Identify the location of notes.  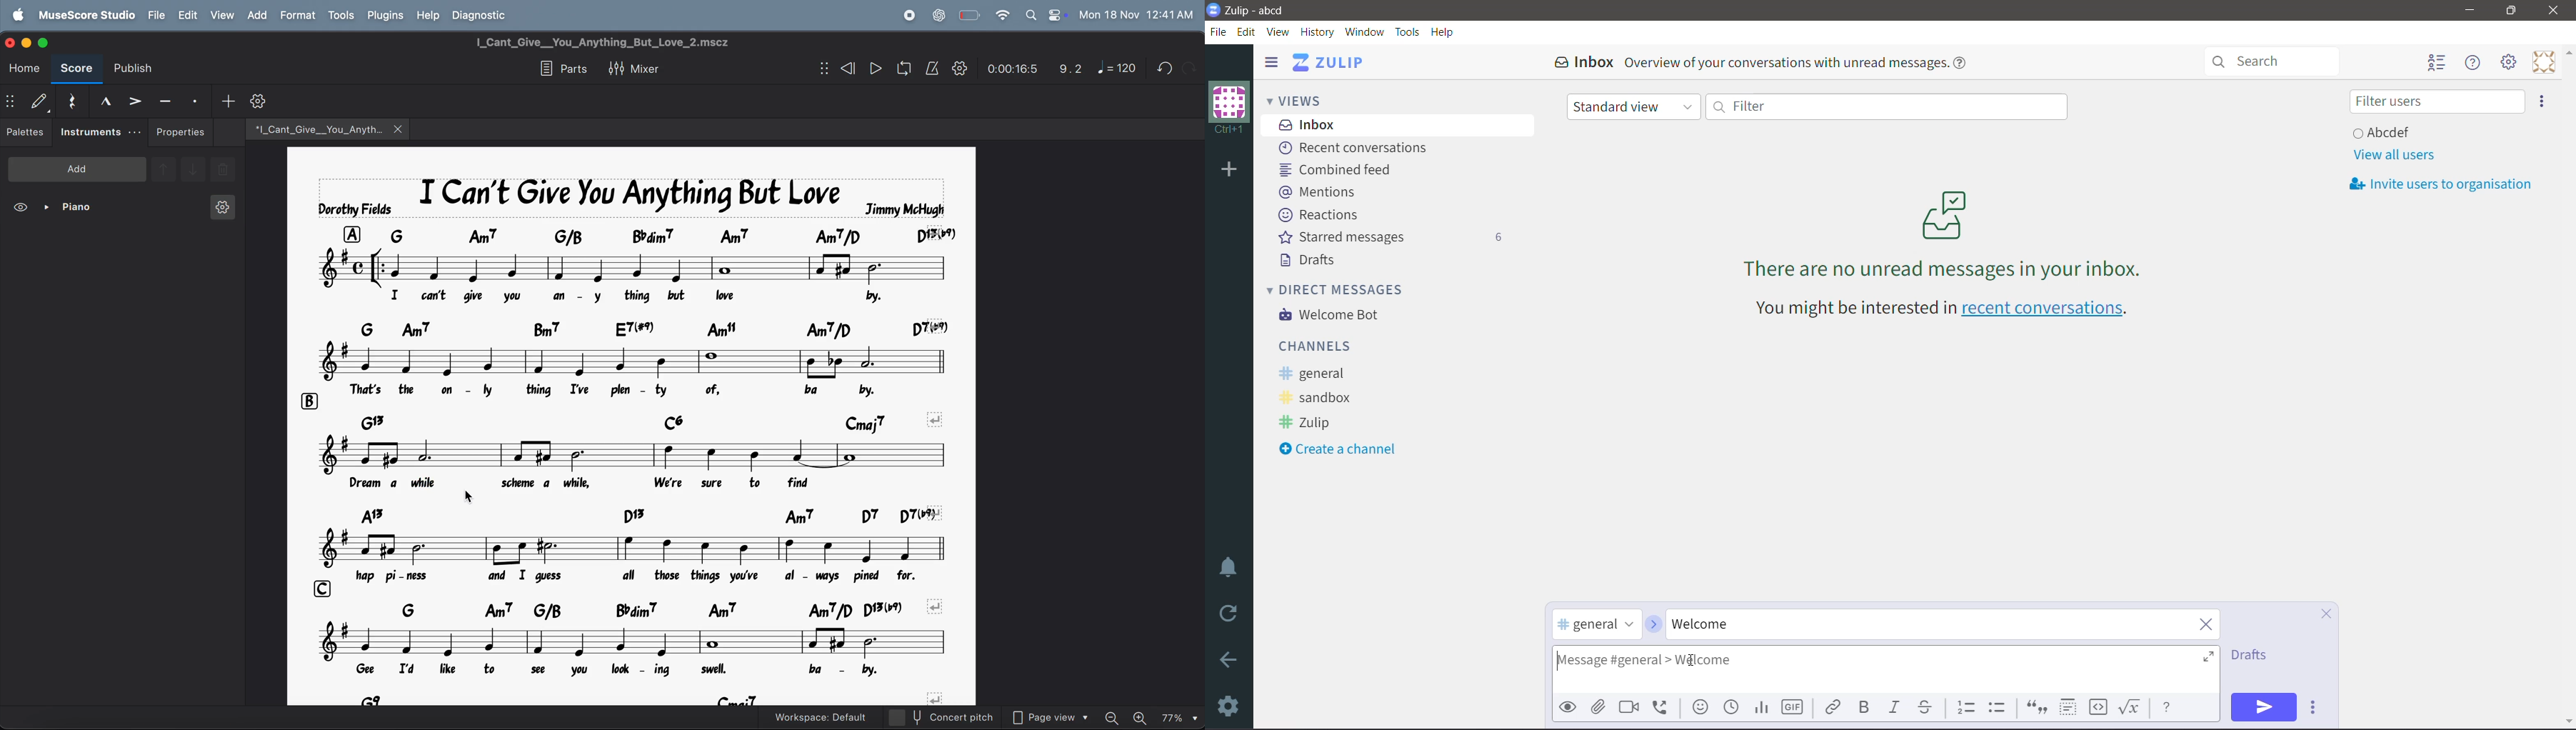
(636, 268).